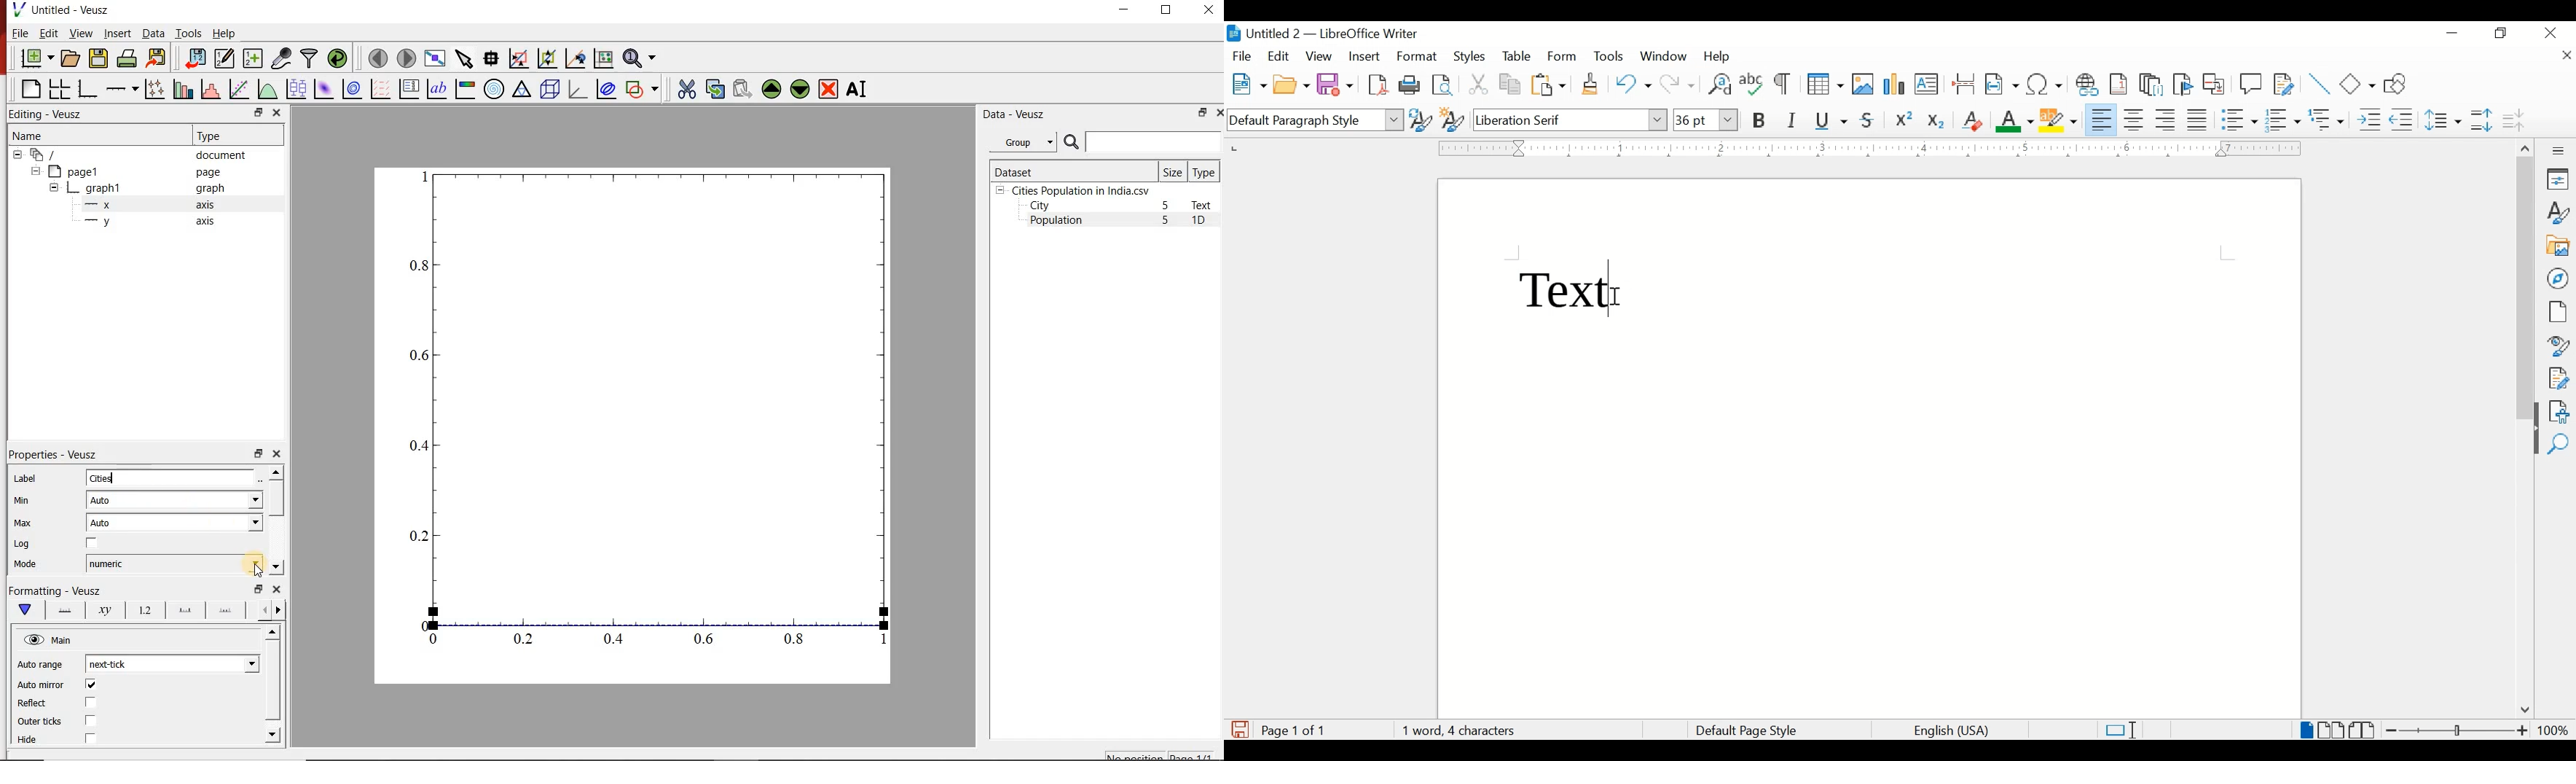 The width and height of the screenshot is (2576, 784). Describe the element at coordinates (273, 609) in the screenshot. I see `Grid lines` at that location.